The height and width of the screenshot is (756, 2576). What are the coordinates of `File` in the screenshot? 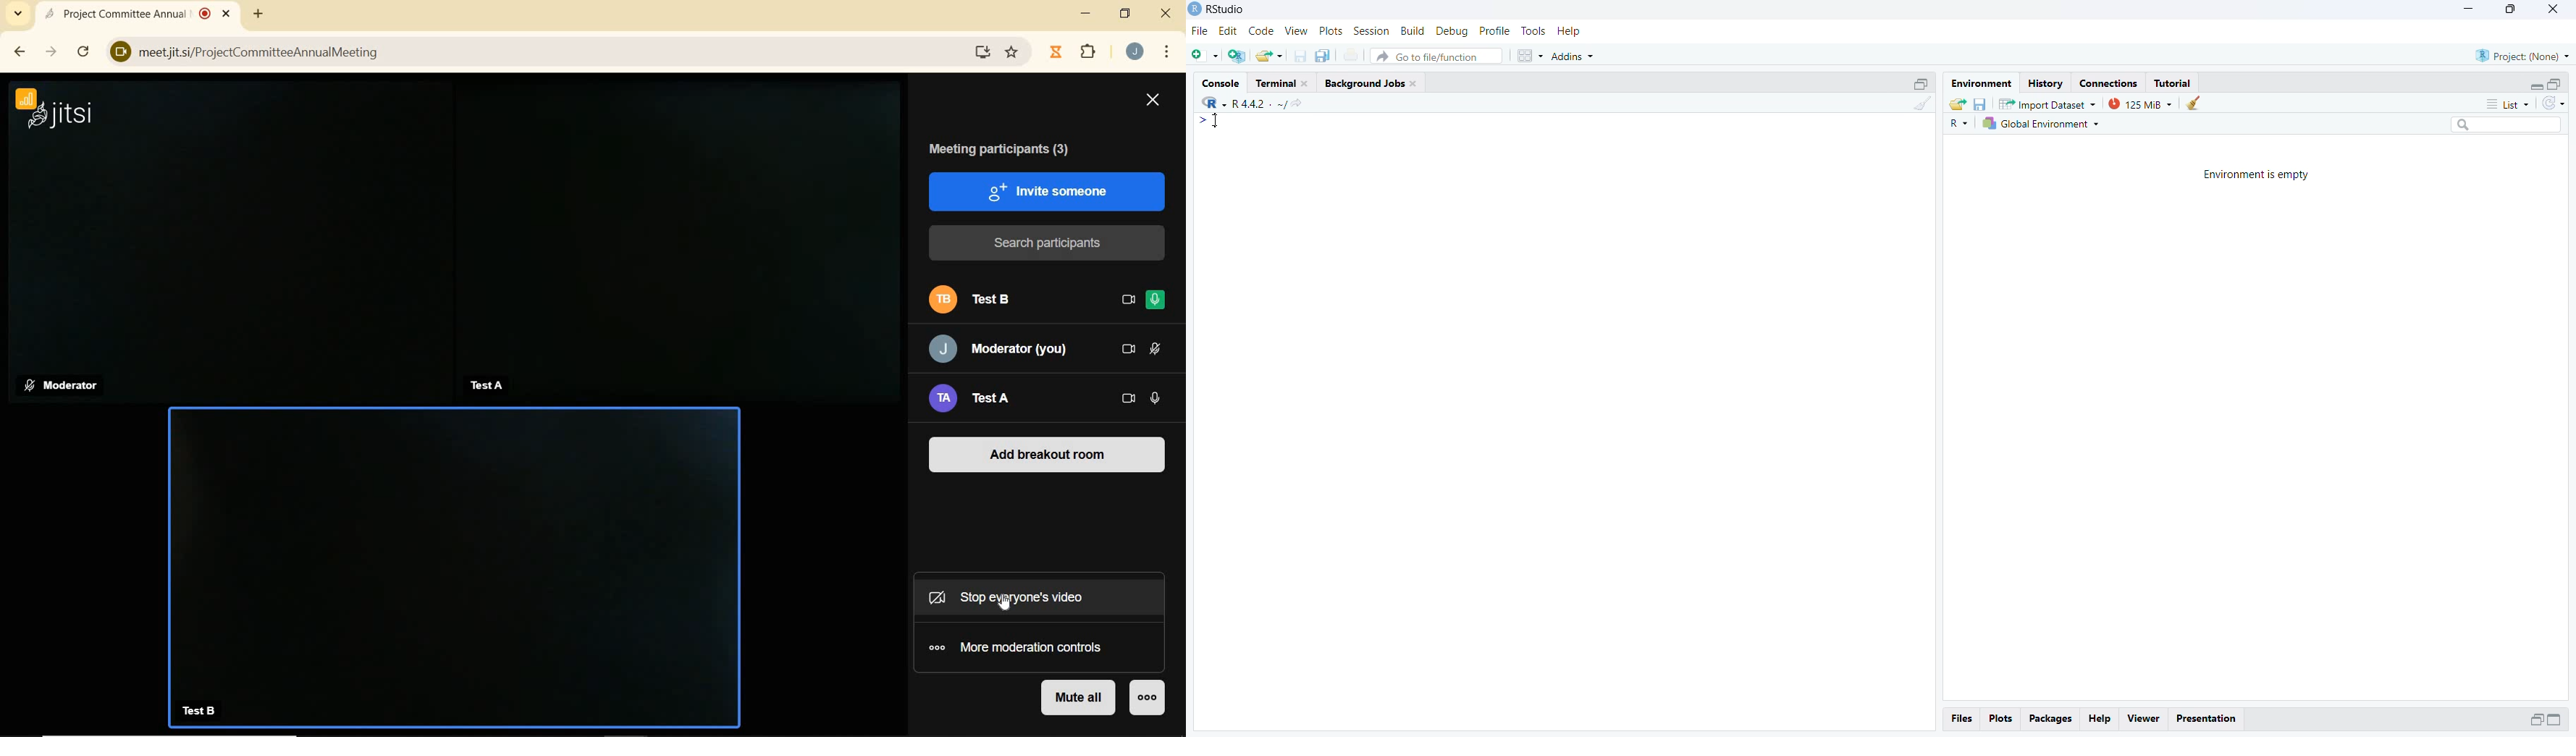 It's located at (1201, 30).